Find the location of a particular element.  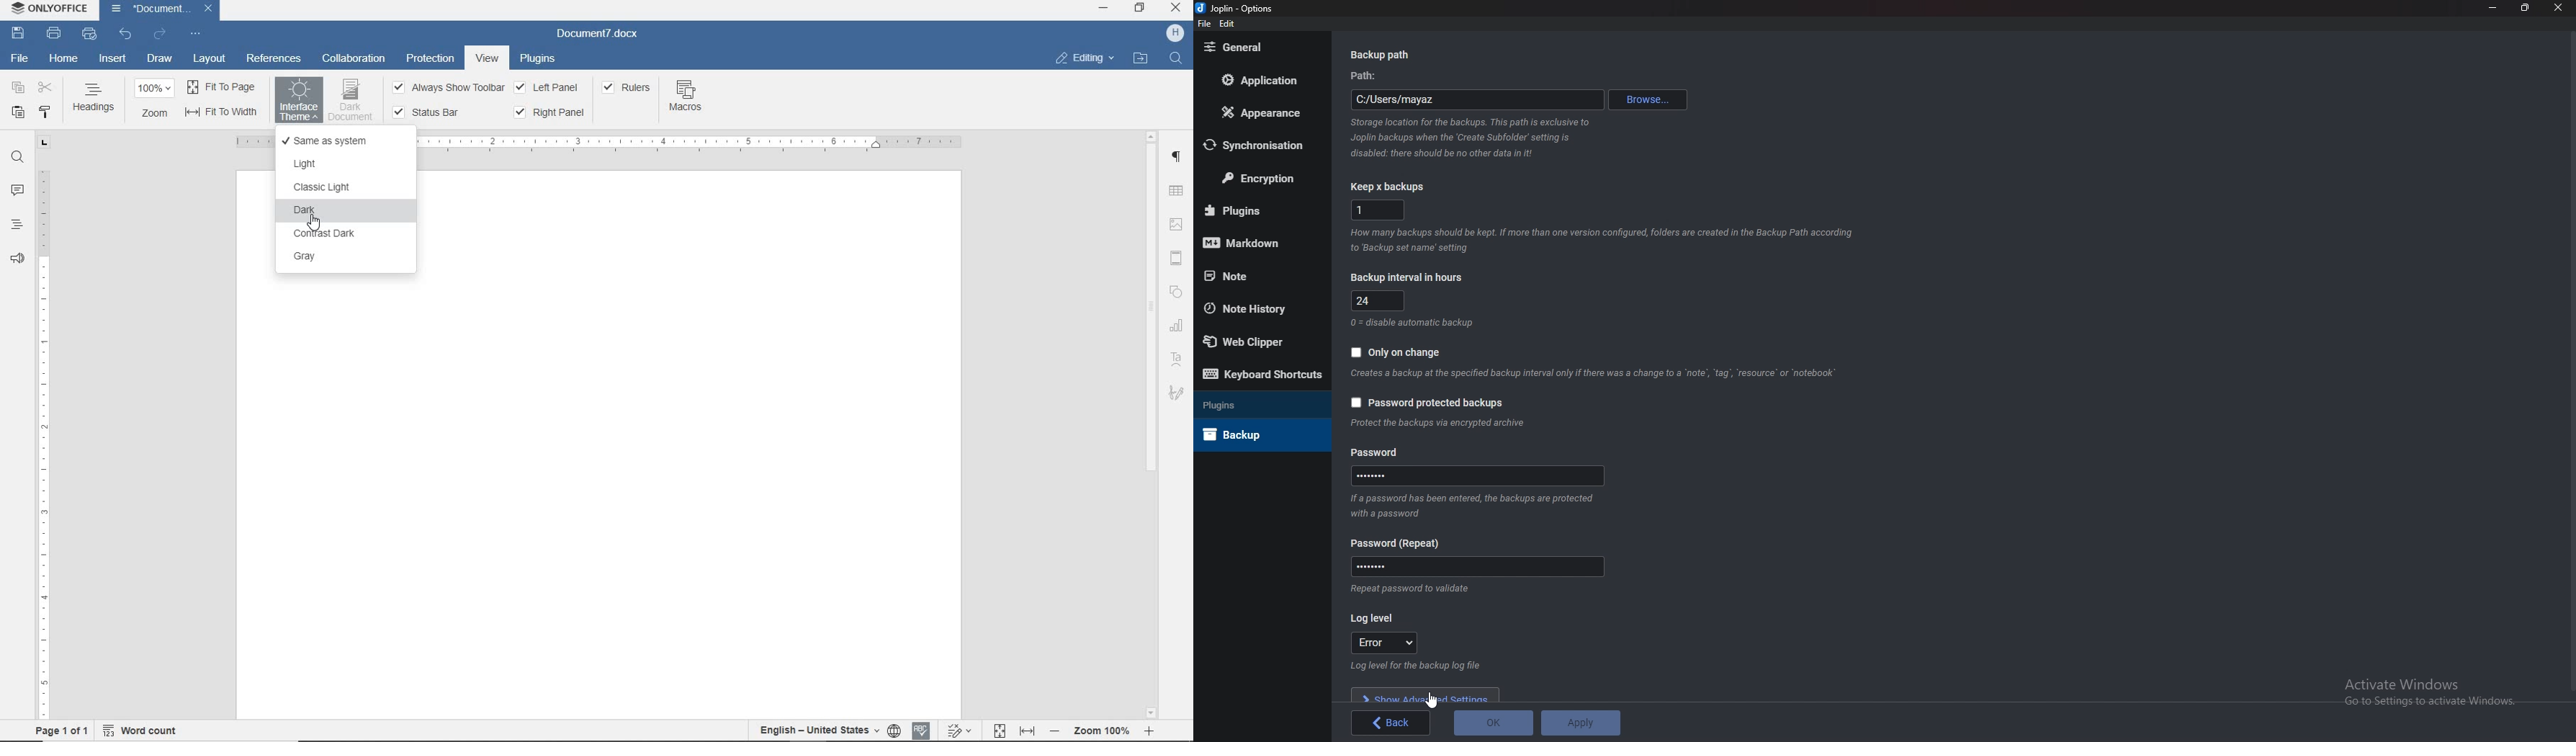

Info is located at coordinates (1476, 505).